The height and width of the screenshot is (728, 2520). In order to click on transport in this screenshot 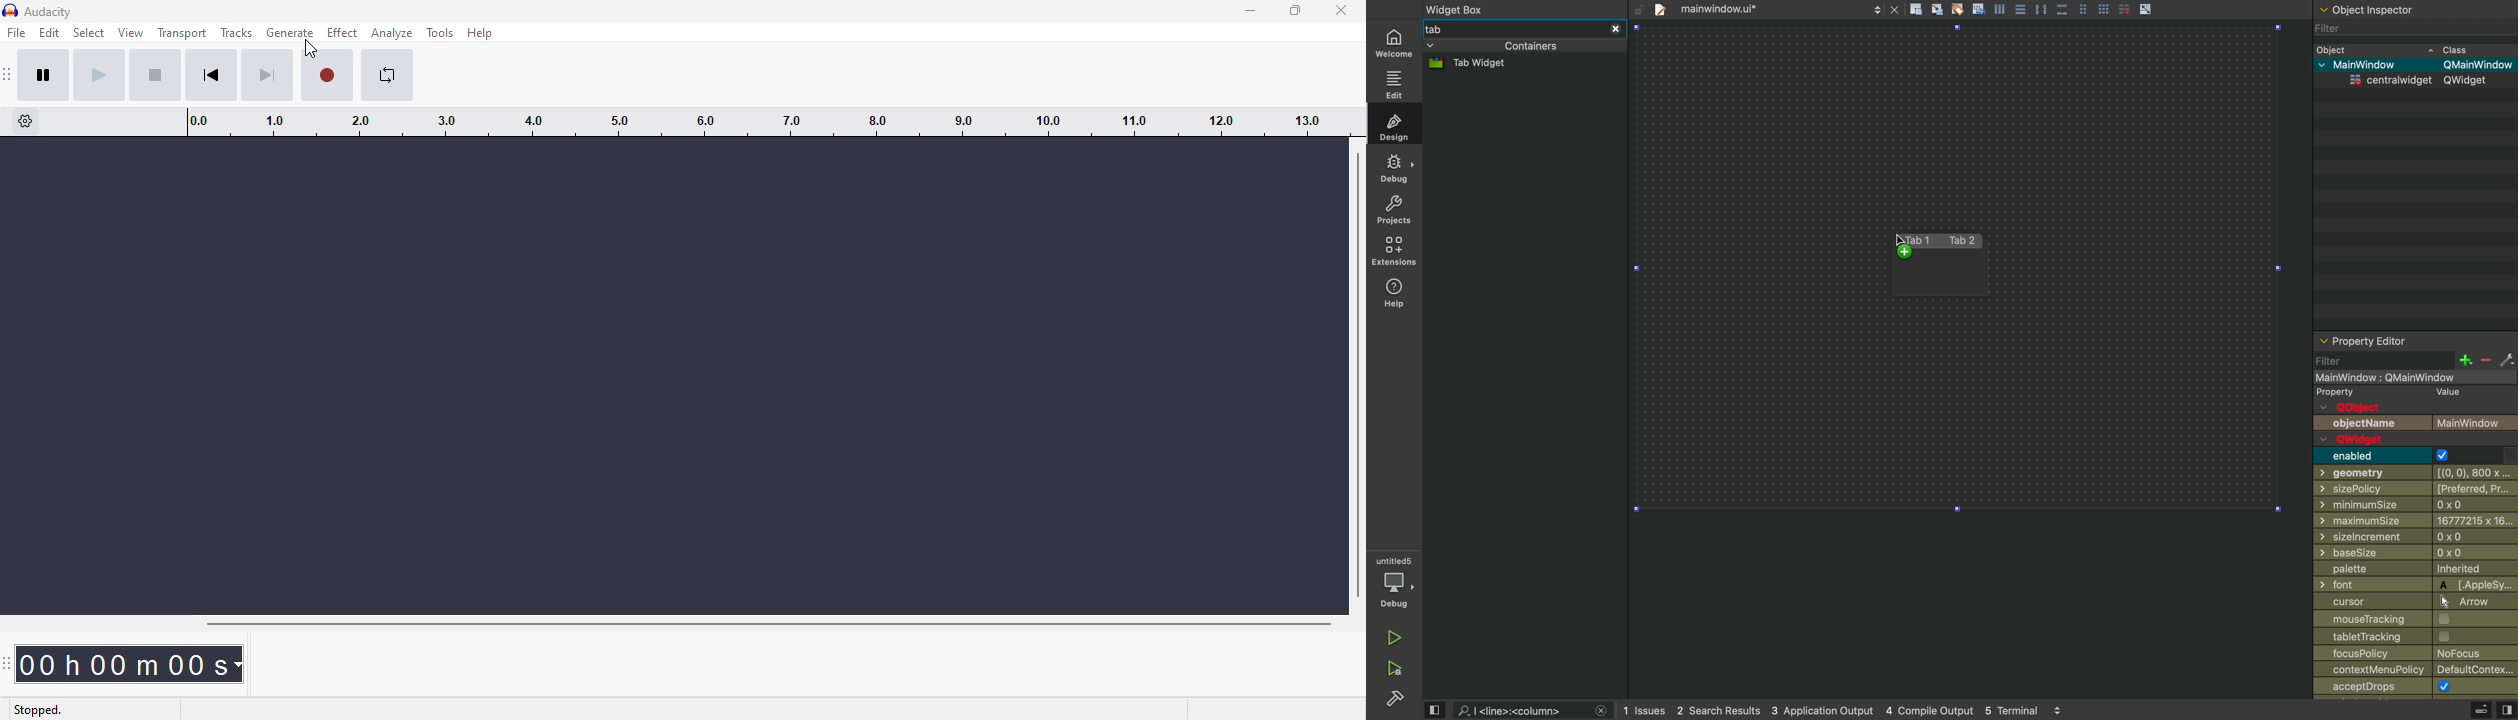, I will do `click(181, 33)`.